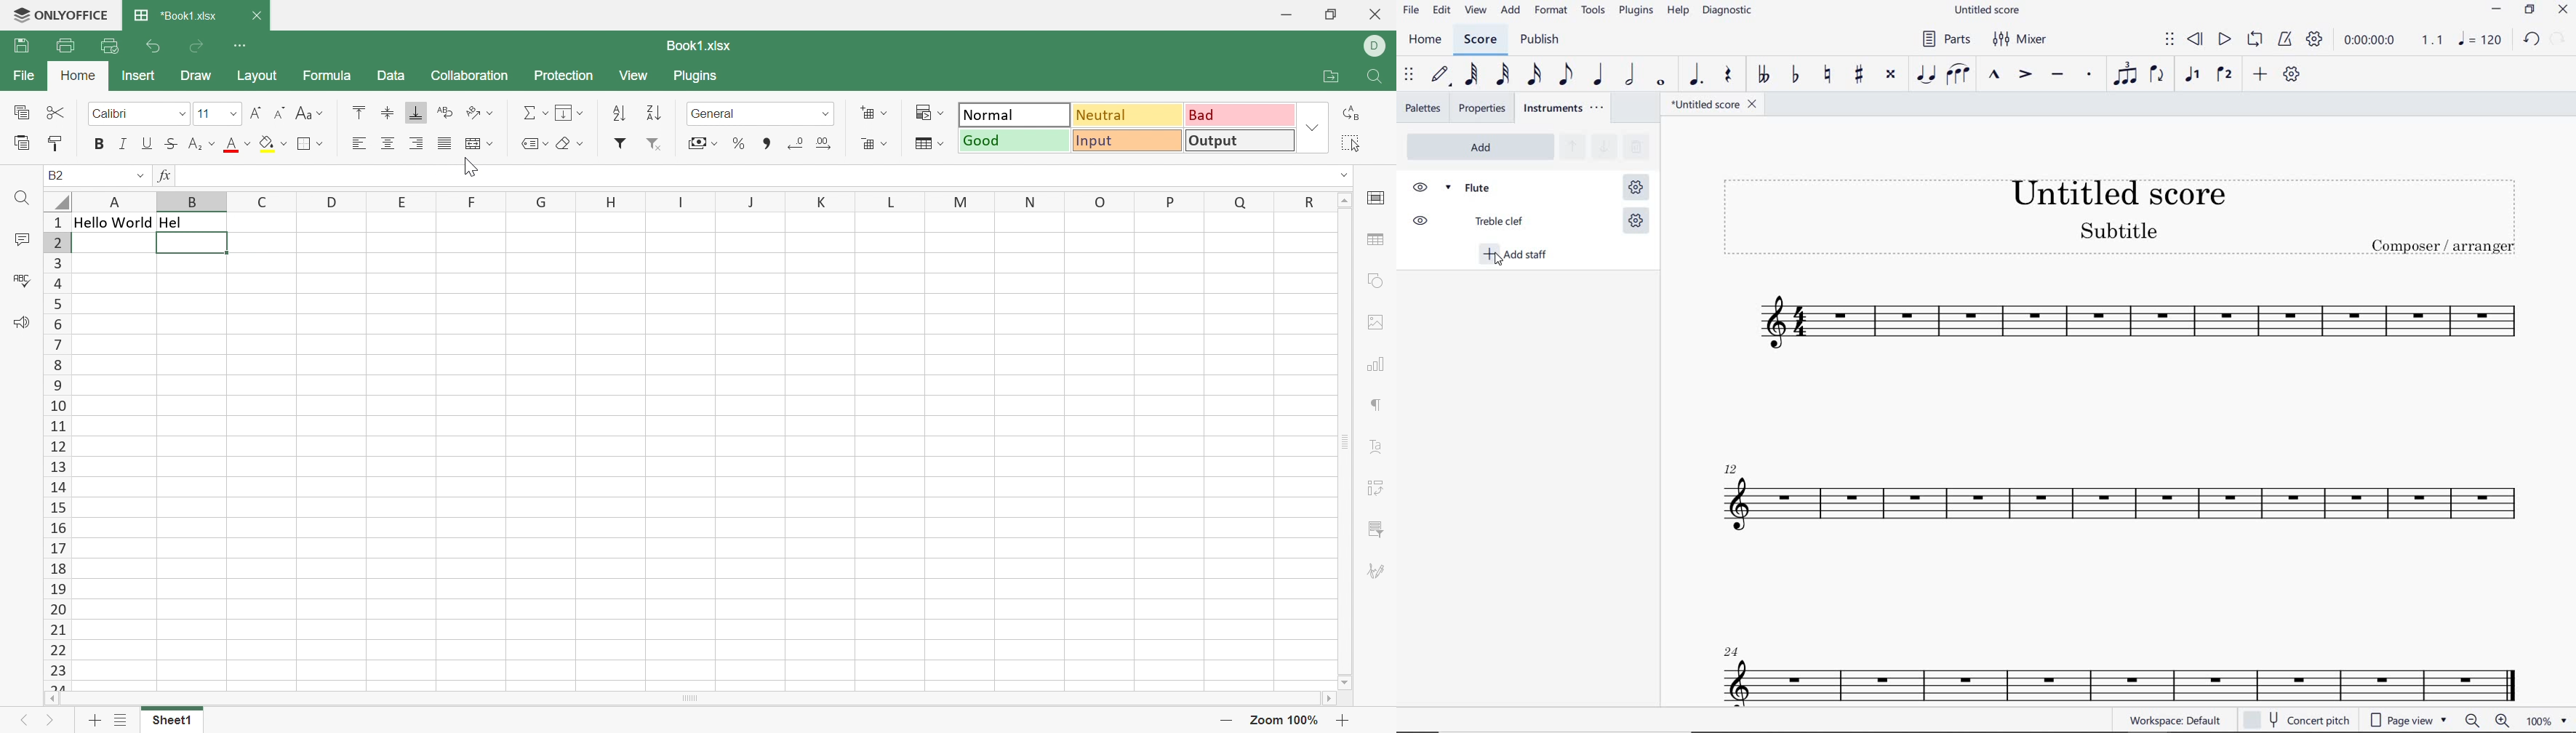  What do you see at coordinates (702, 143) in the screenshot?
I see `Accounting style` at bounding box center [702, 143].